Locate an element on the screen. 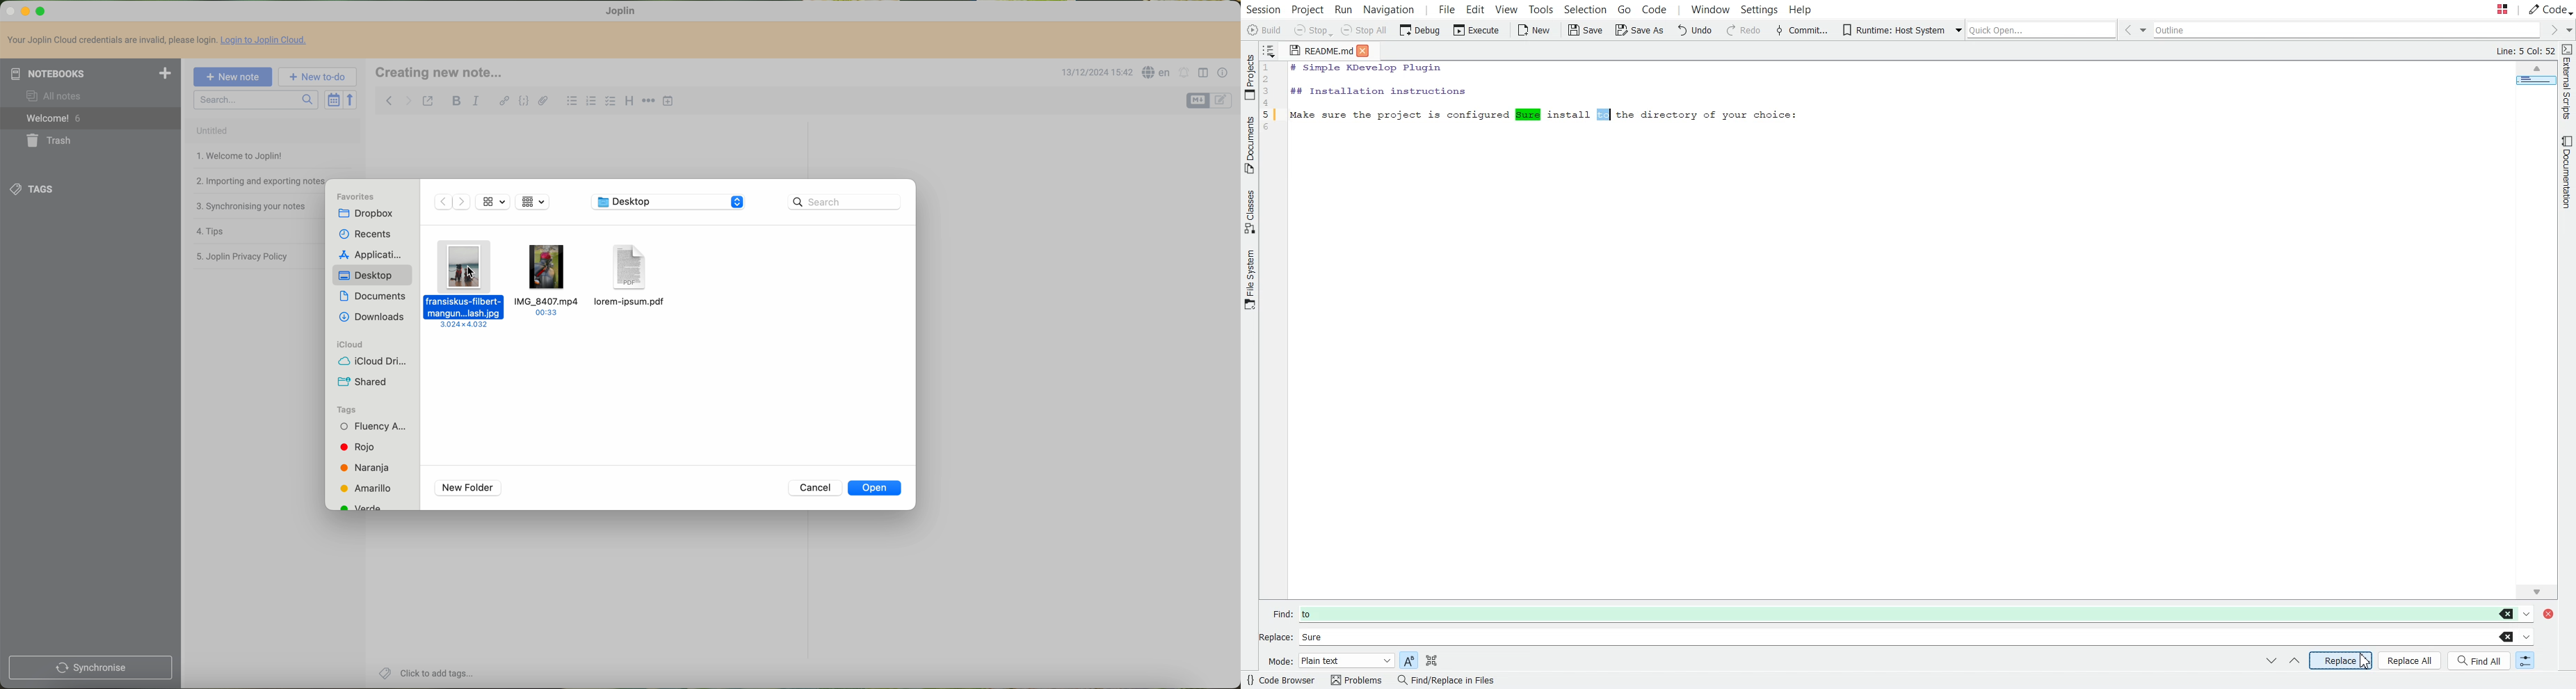 The image size is (2576, 700). hyperlink is located at coordinates (505, 100).